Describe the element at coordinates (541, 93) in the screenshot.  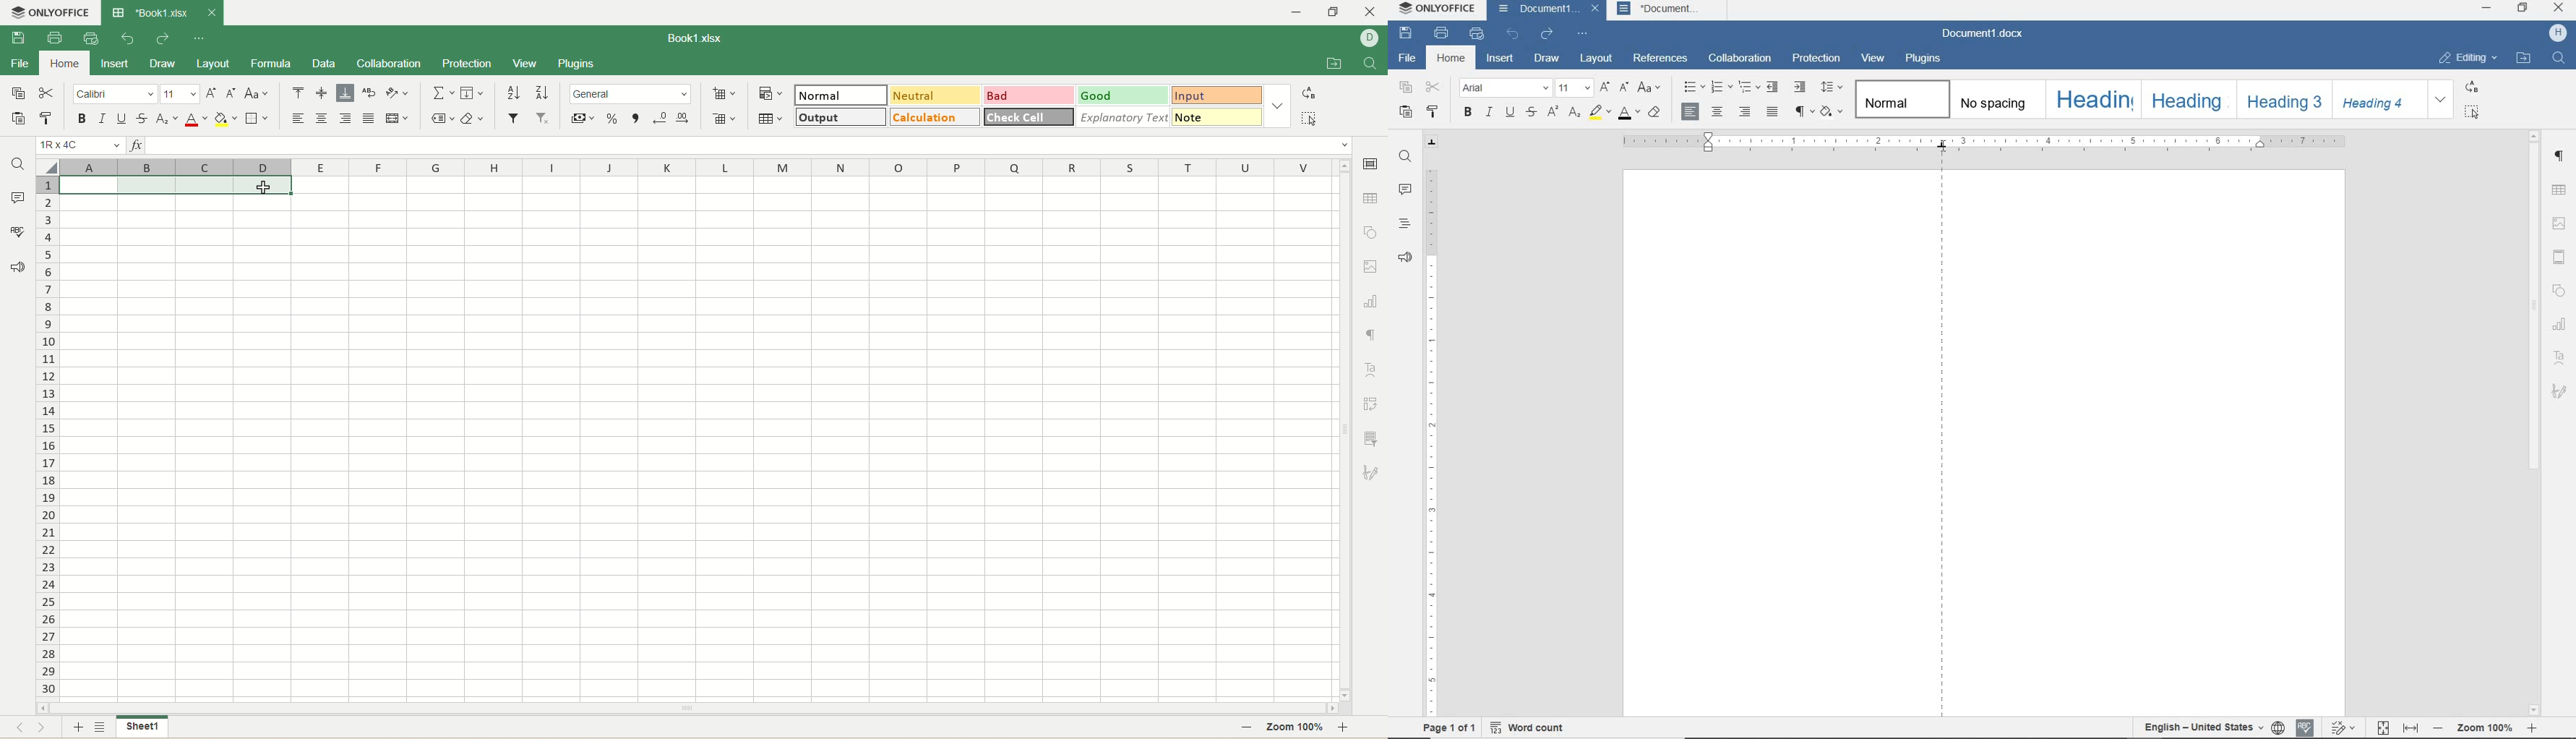
I see `sort descending` at that location.